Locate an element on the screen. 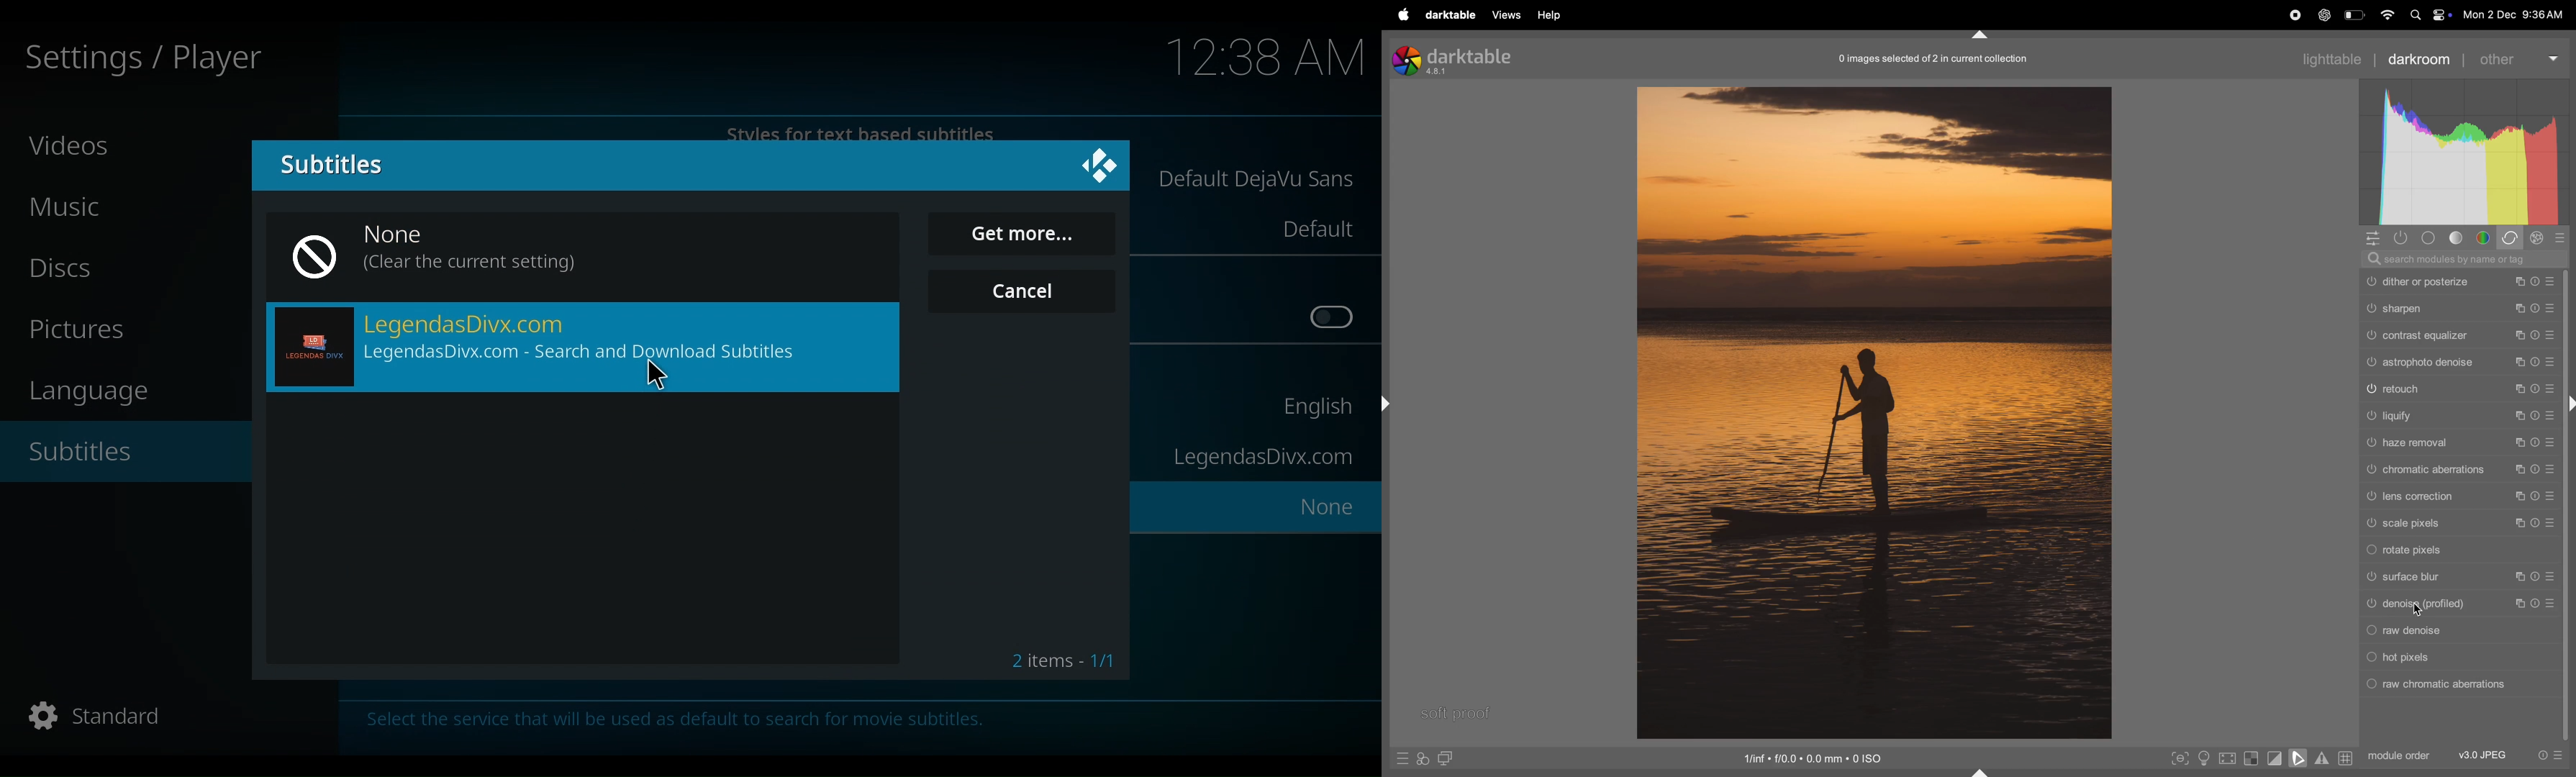  module order is located at coordinates (2400, 755).